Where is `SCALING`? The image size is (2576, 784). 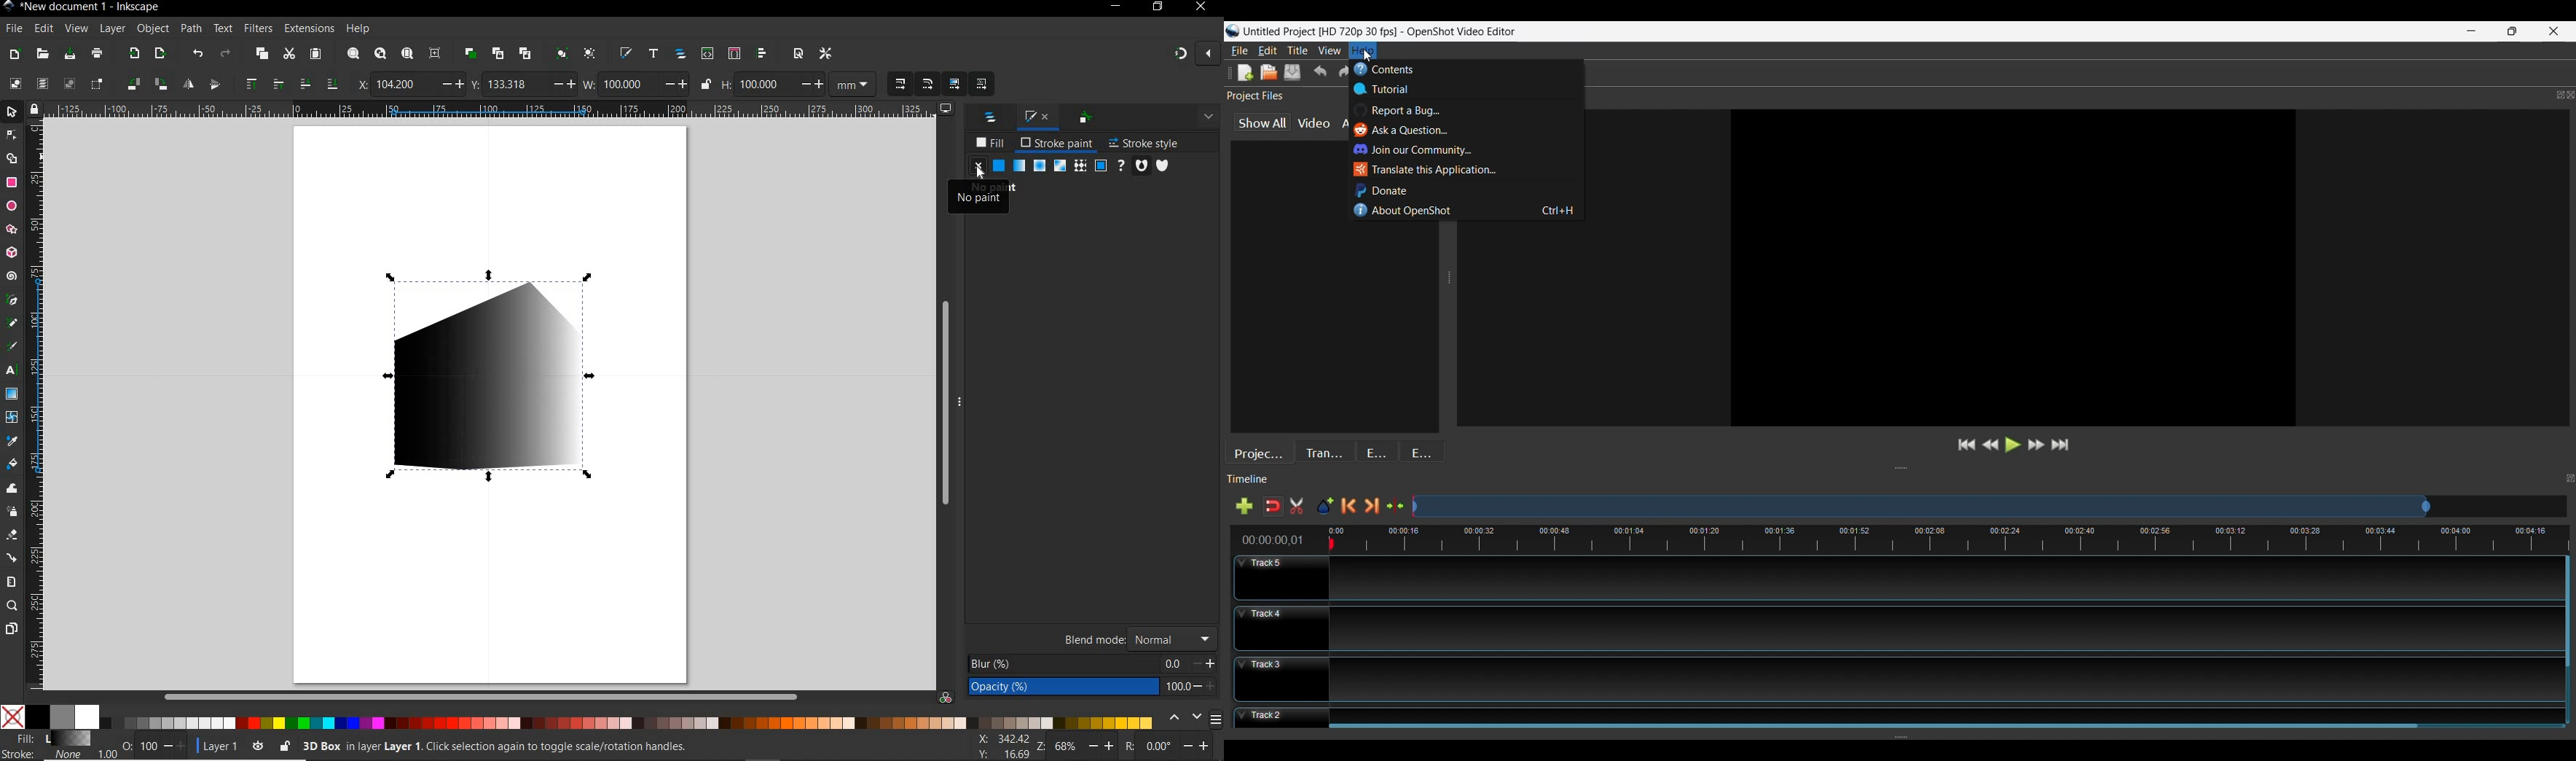 SCALING is located at coordinates (900, 83).